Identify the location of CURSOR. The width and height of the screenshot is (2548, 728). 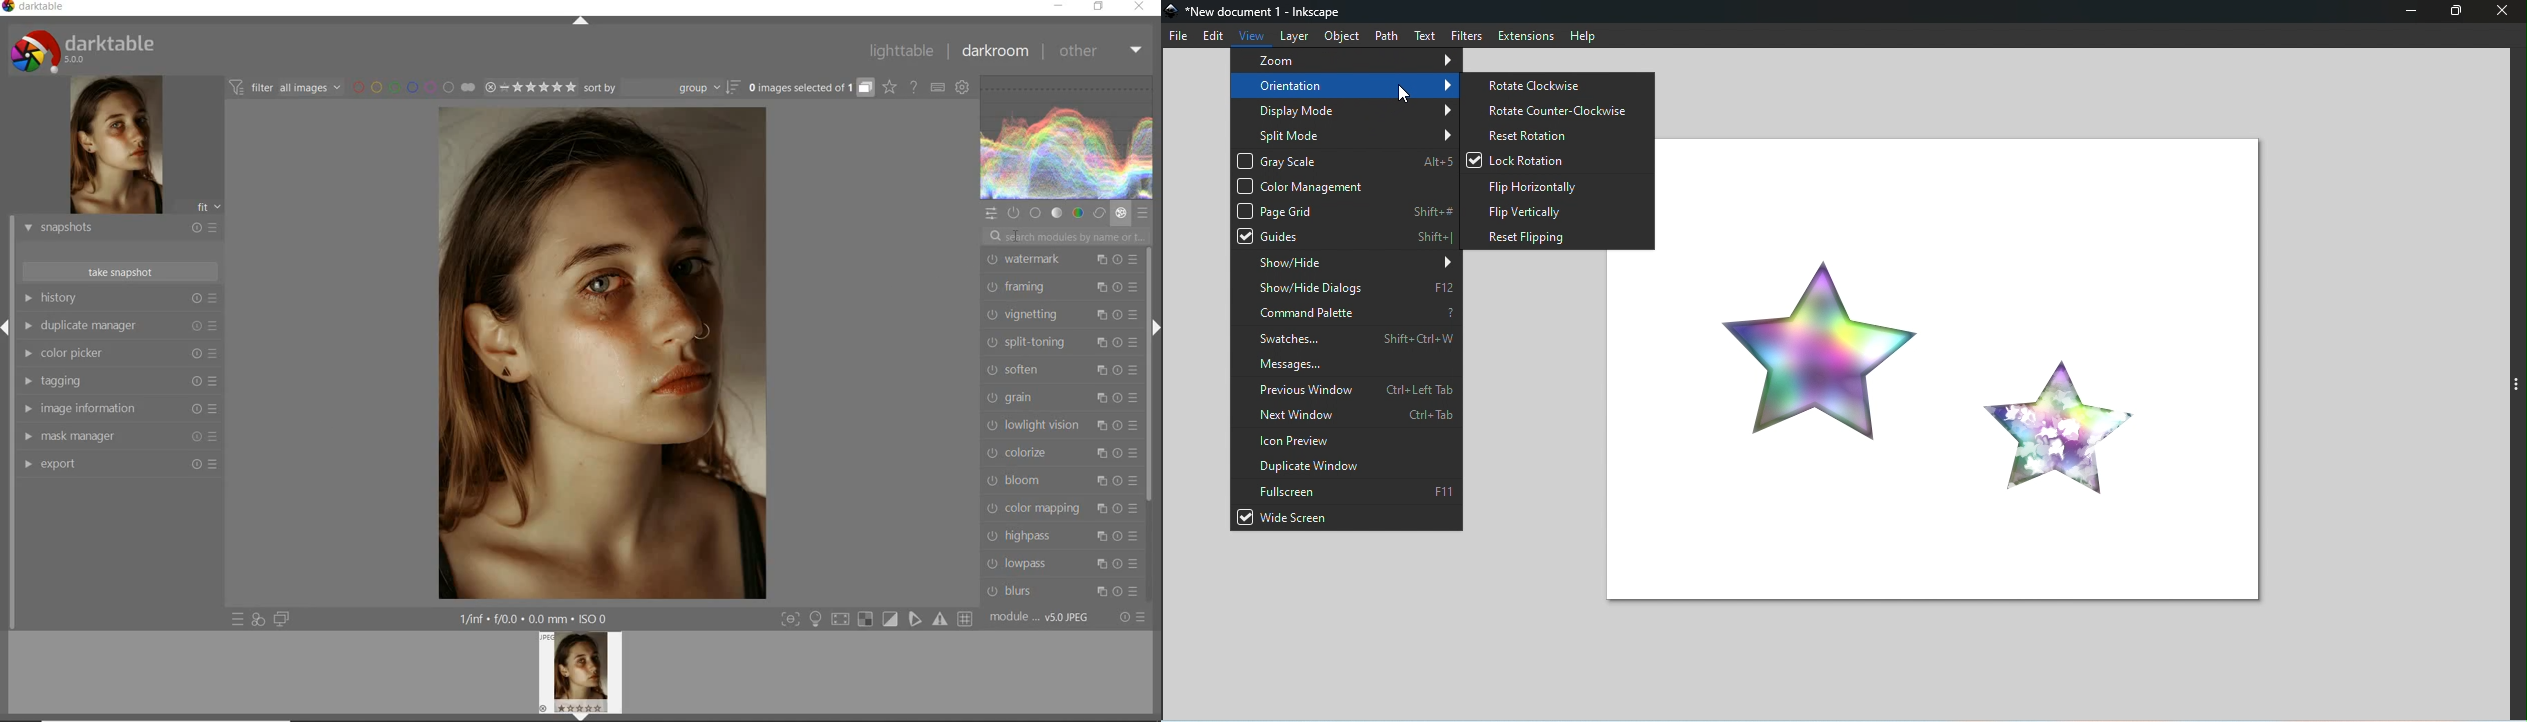
(1017, 237).